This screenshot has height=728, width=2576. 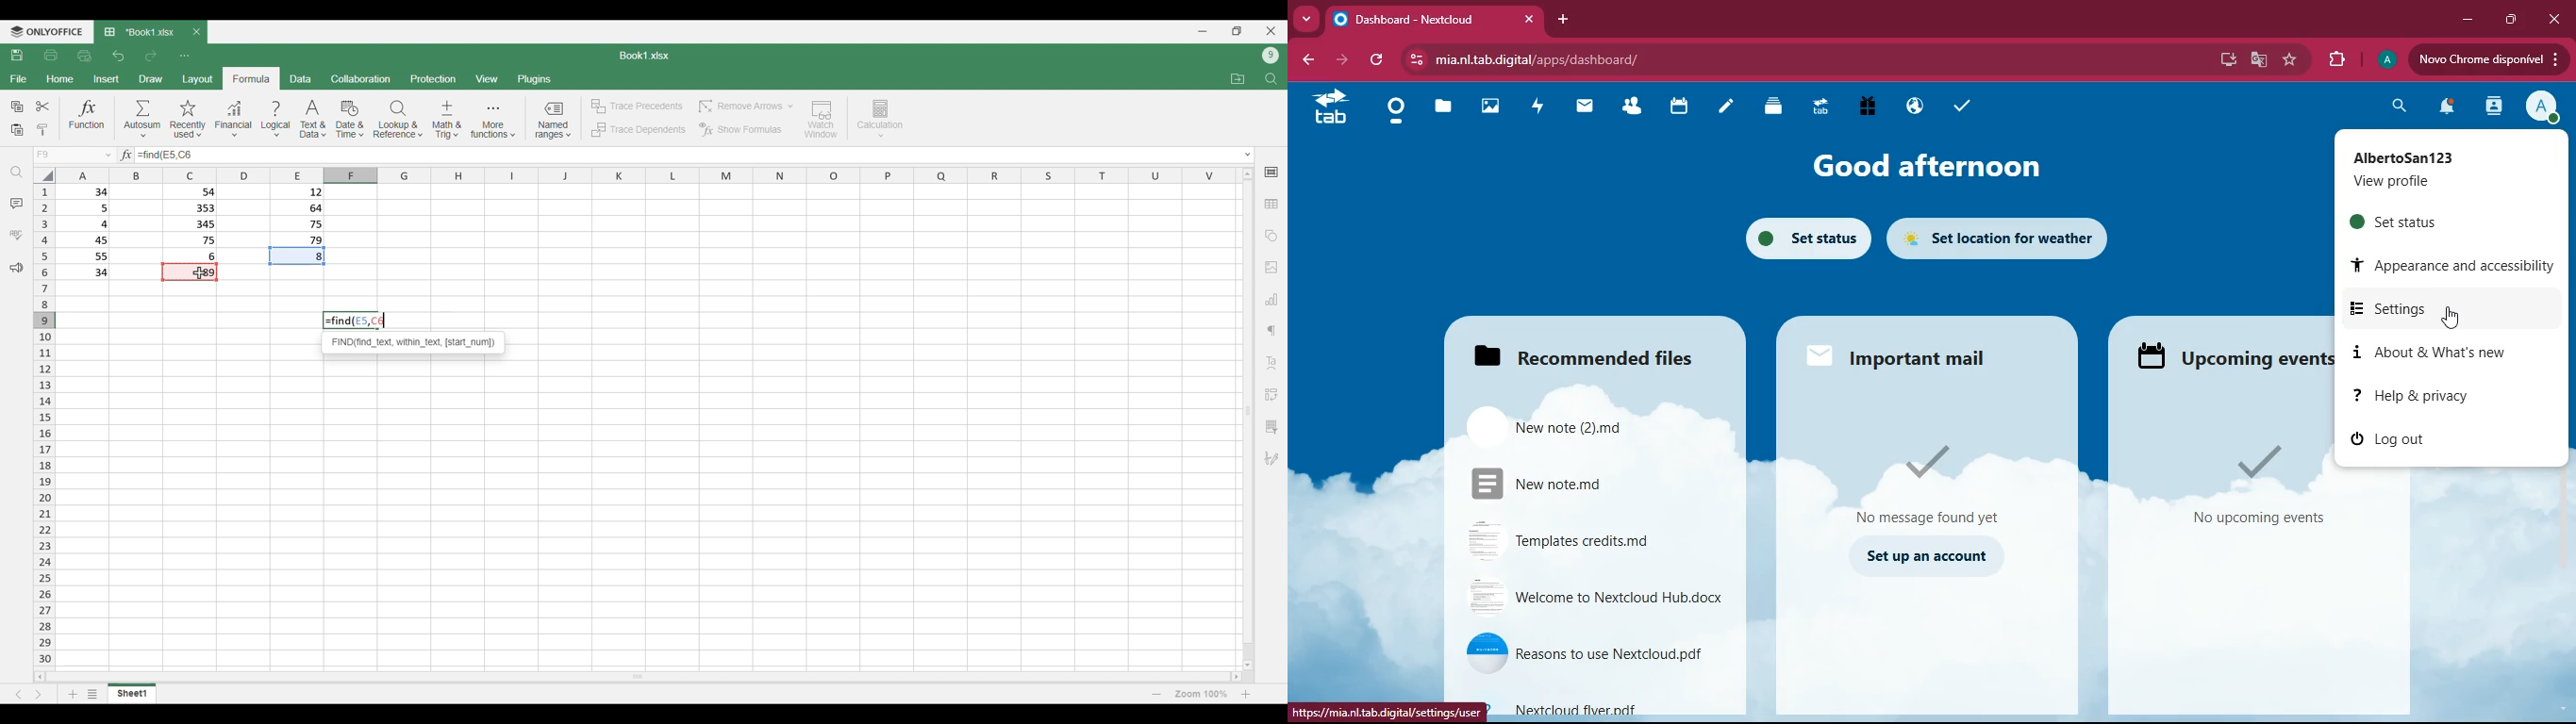 I want to click on Previous, so click(x=18, y=695).